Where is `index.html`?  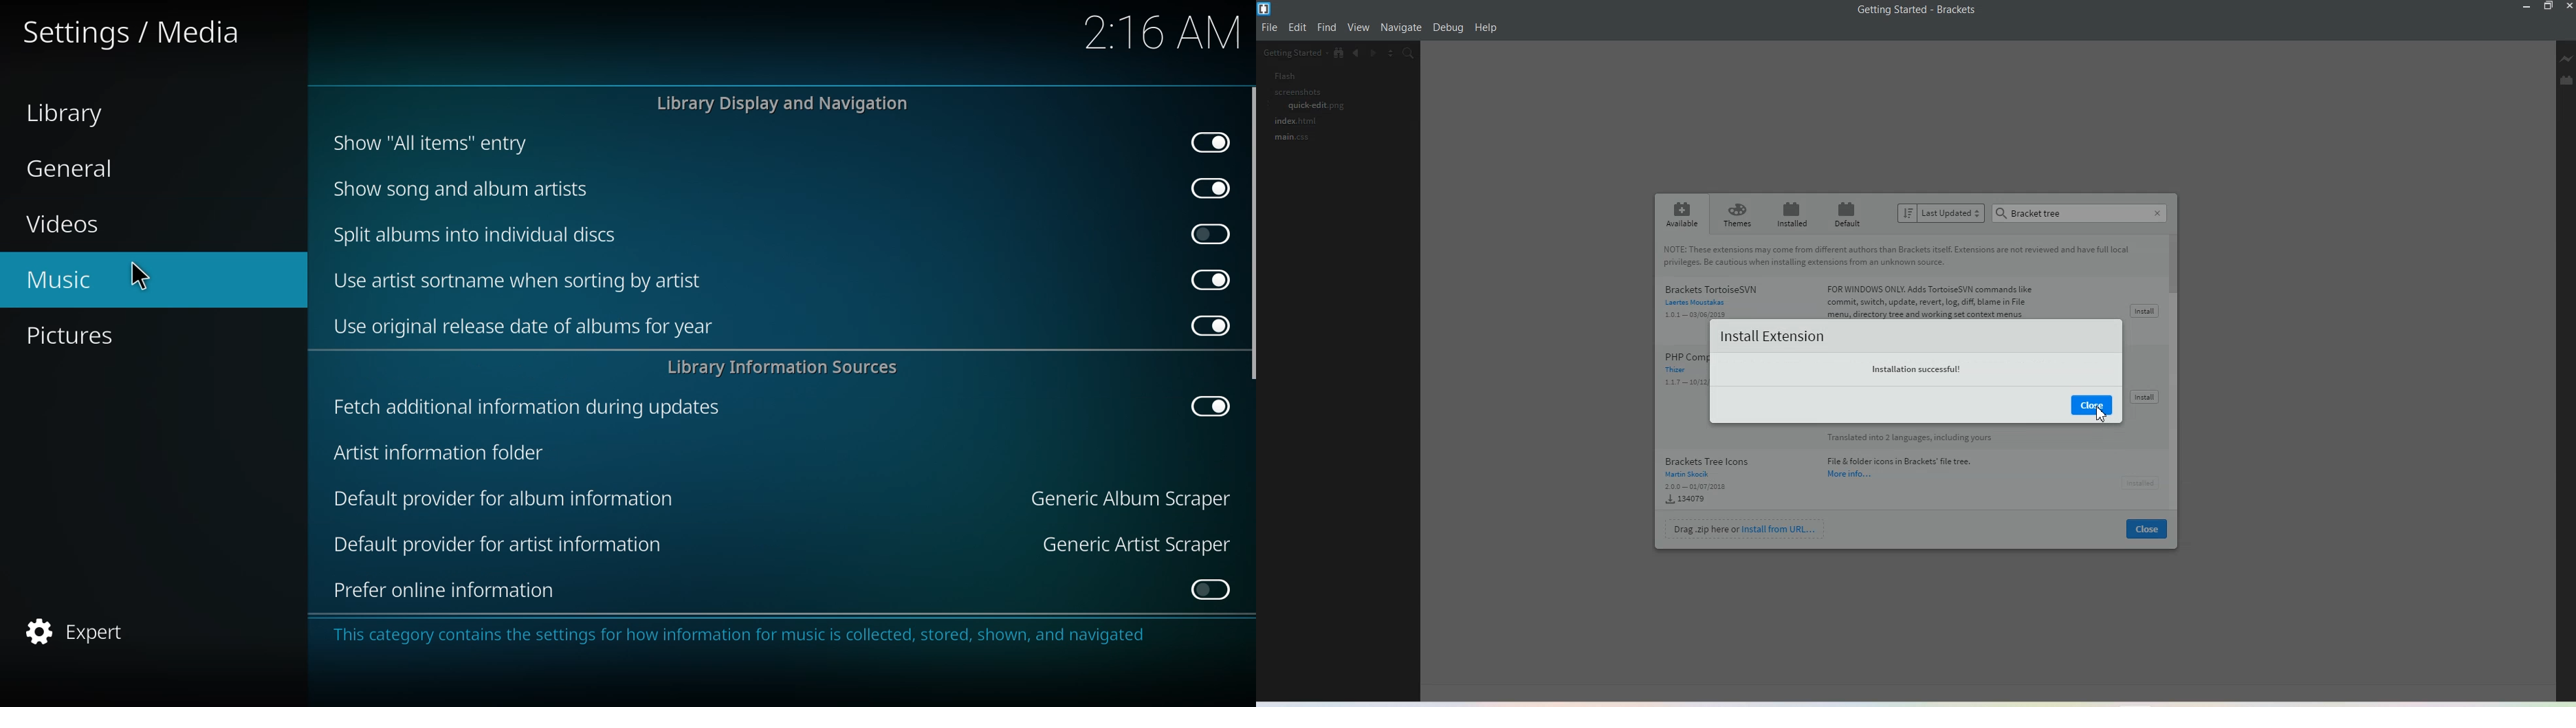 index.html is located at coordinates (1292, 122).